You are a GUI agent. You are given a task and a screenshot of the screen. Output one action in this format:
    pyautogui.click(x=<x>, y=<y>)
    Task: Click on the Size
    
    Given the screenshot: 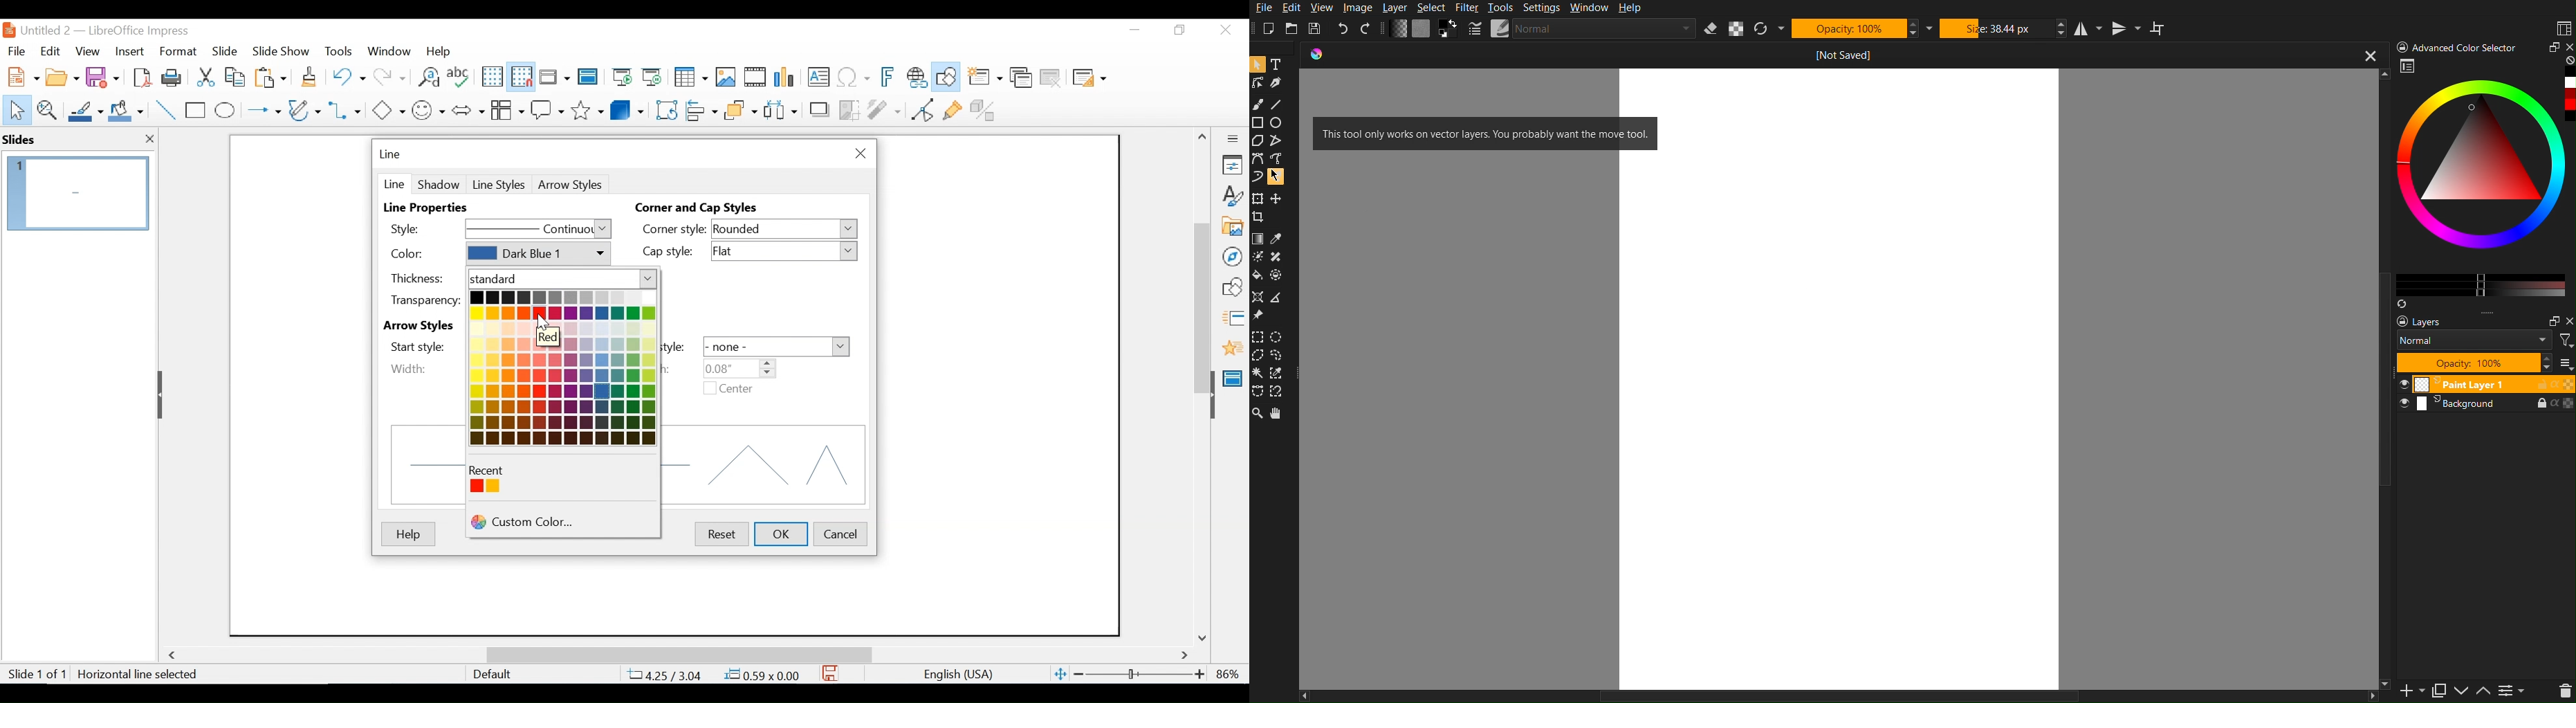 What is the action you would take?
    pyautogui.click(x=2000, y=28)
    